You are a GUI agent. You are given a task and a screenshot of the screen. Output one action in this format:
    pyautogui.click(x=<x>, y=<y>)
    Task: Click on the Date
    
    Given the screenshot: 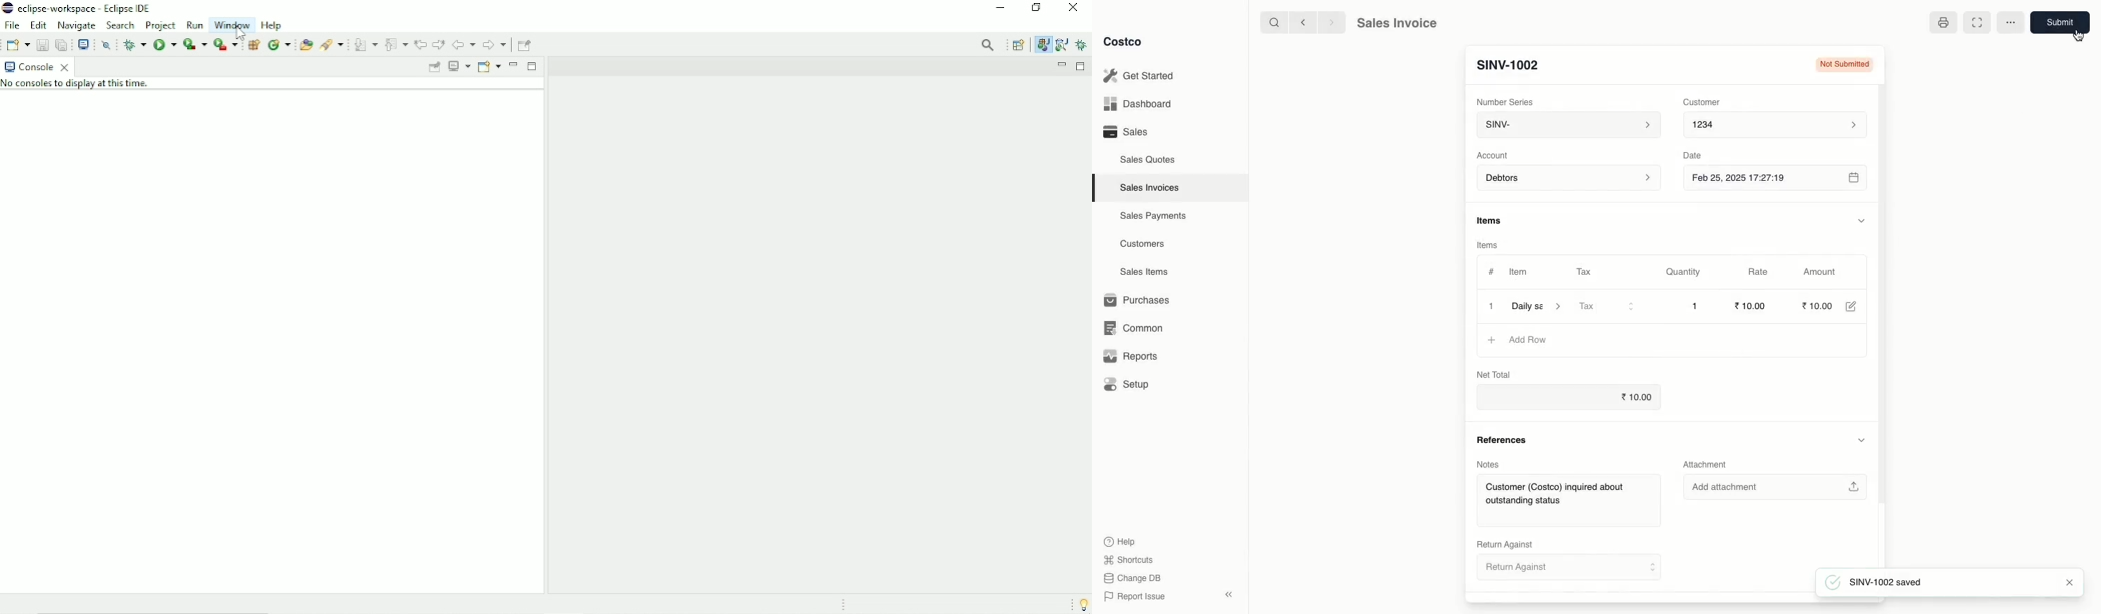 What is the action you would take?
    pyautogui.click(x=1699, y=157)
    